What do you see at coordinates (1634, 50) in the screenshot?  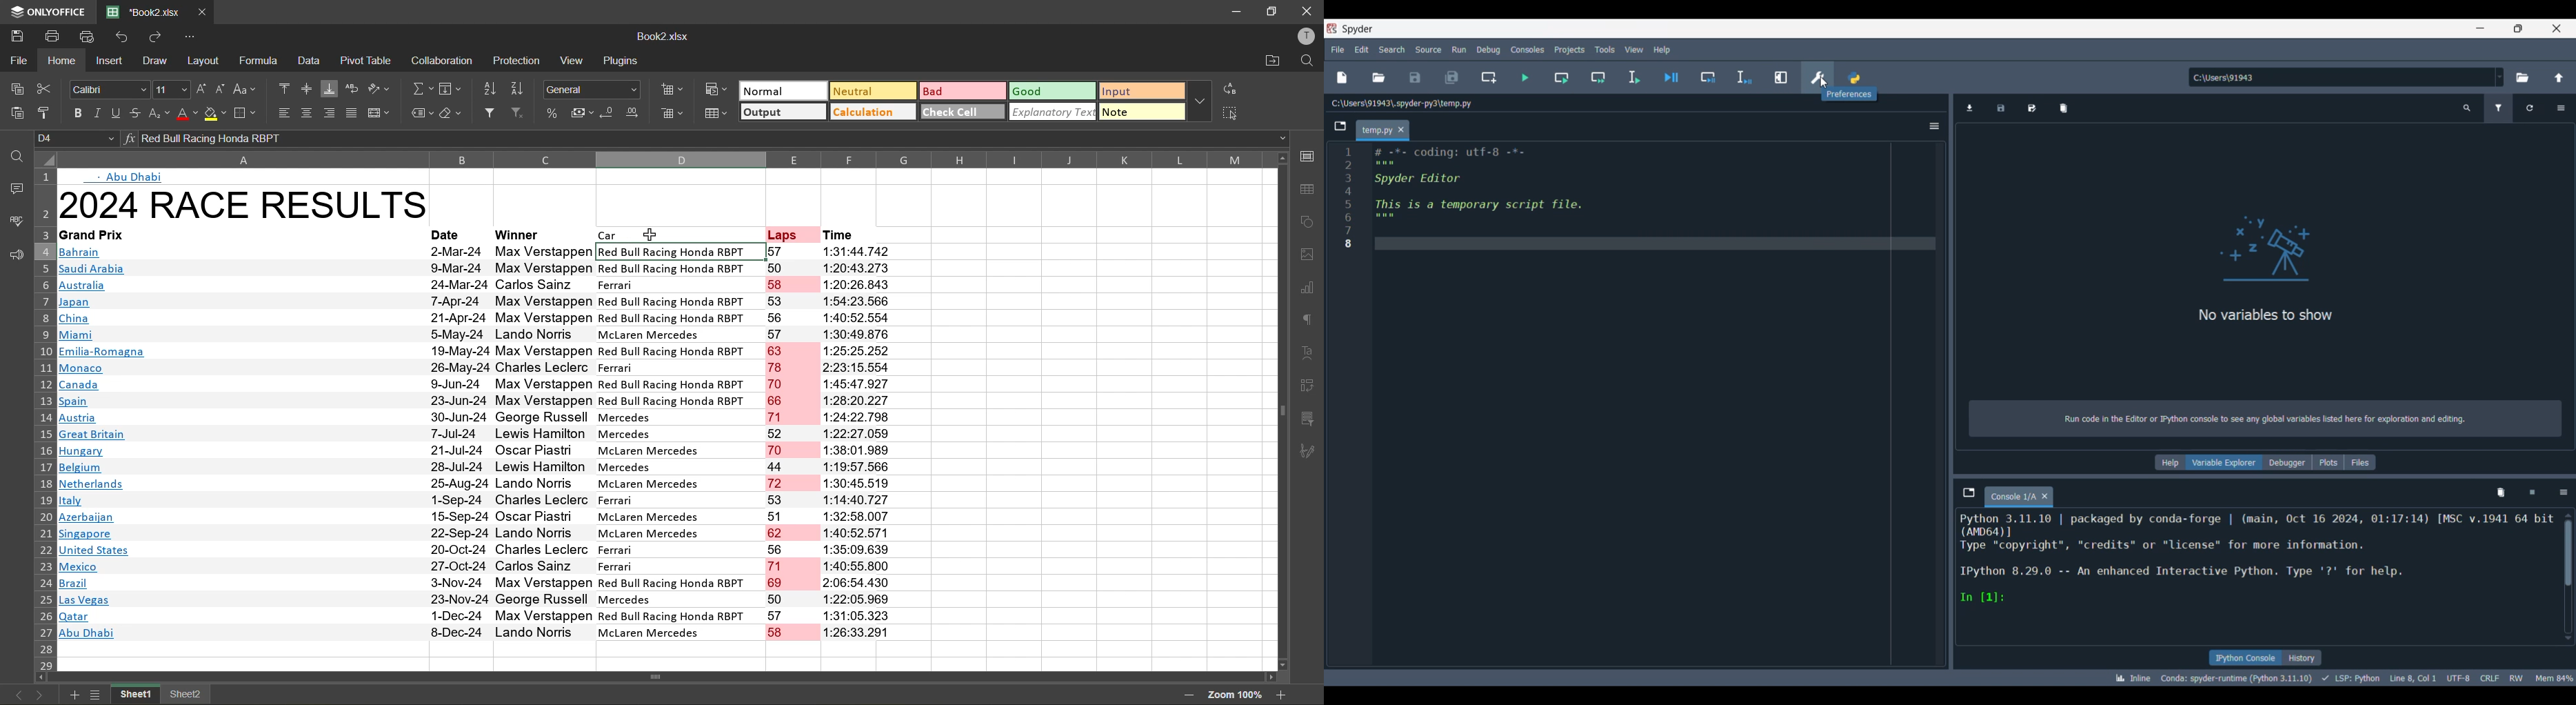 I see `View menu` at bounding box center [1634, 50].